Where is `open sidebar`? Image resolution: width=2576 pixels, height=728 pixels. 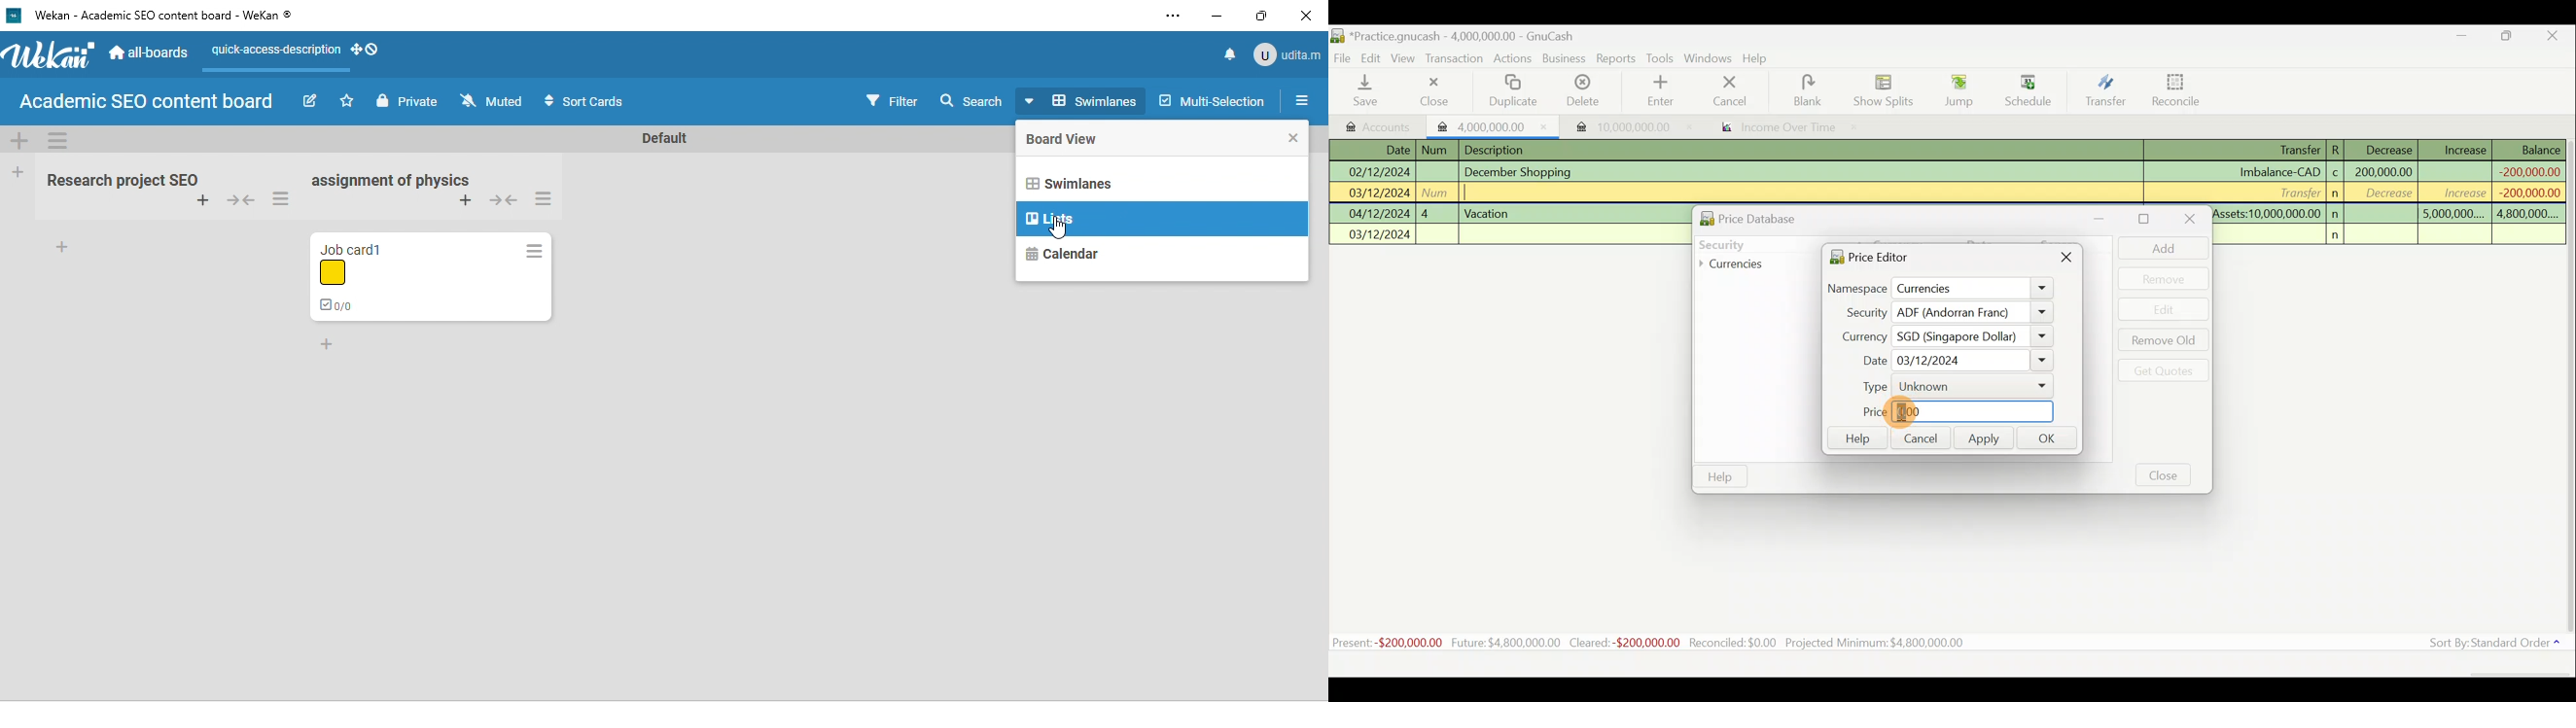 open sidebar is located at coordinates (1304, 100).